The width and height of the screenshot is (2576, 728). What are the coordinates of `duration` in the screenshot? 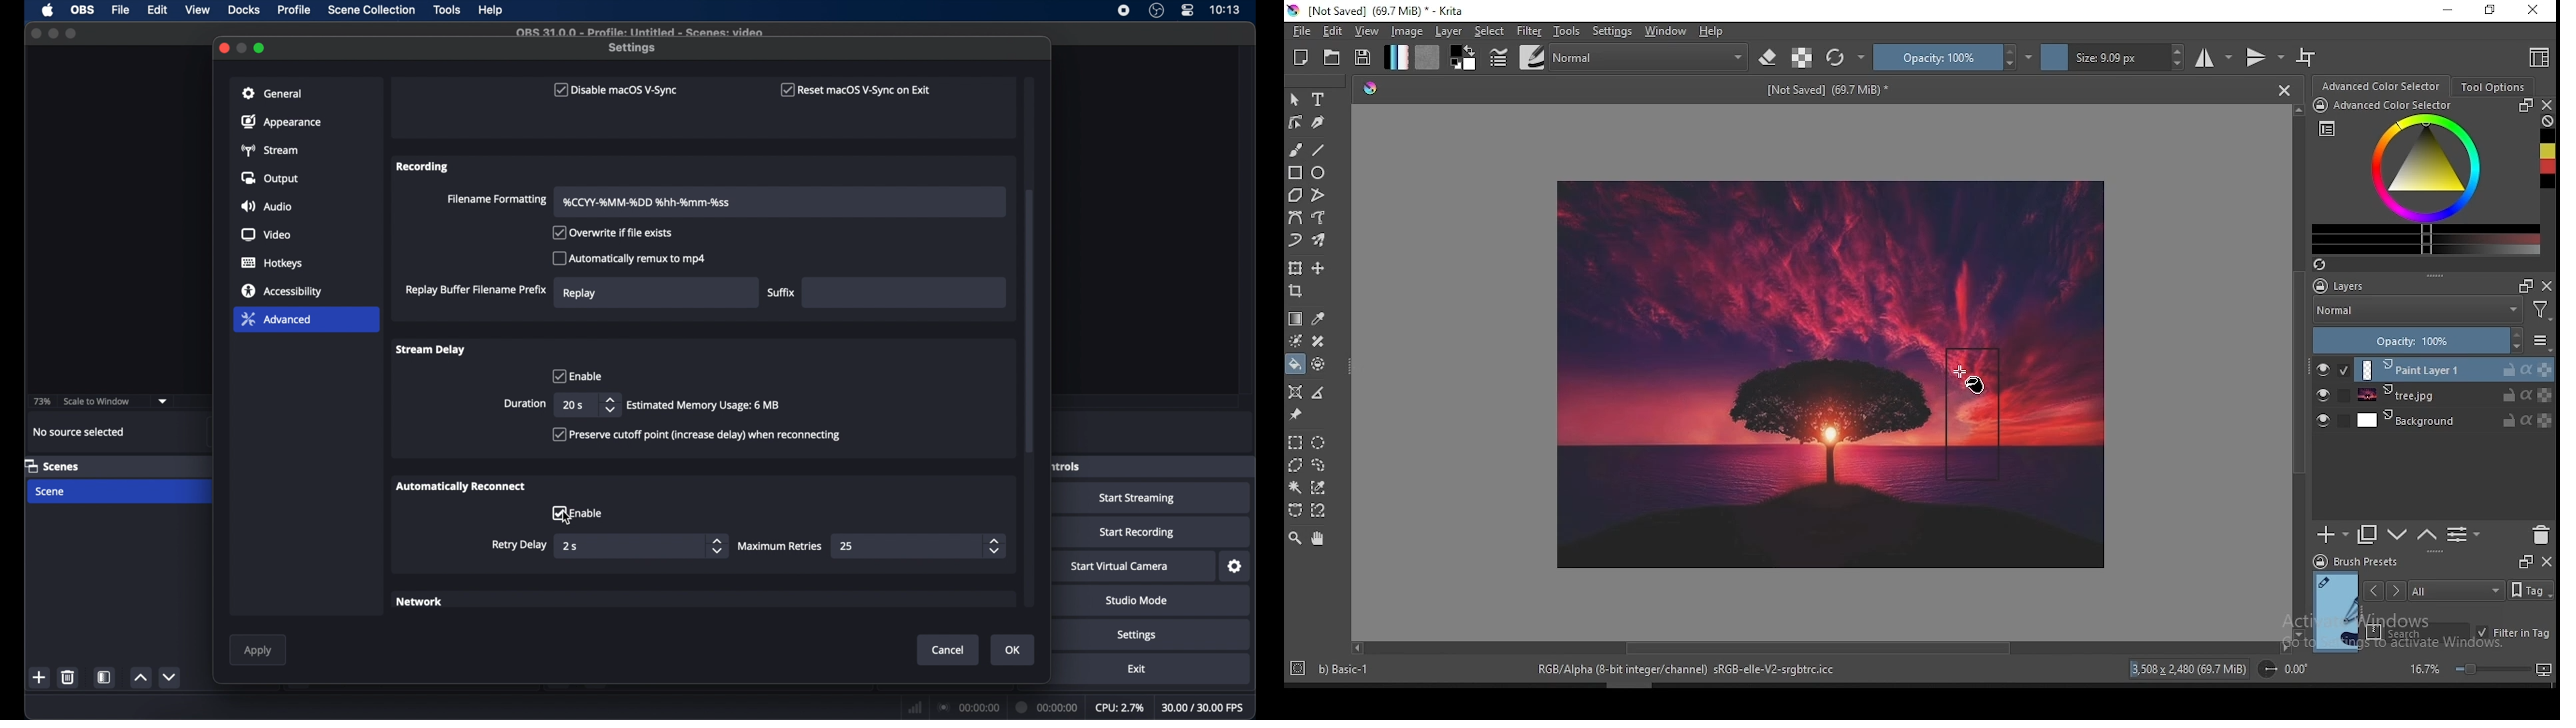 It's located at (1047, 706).